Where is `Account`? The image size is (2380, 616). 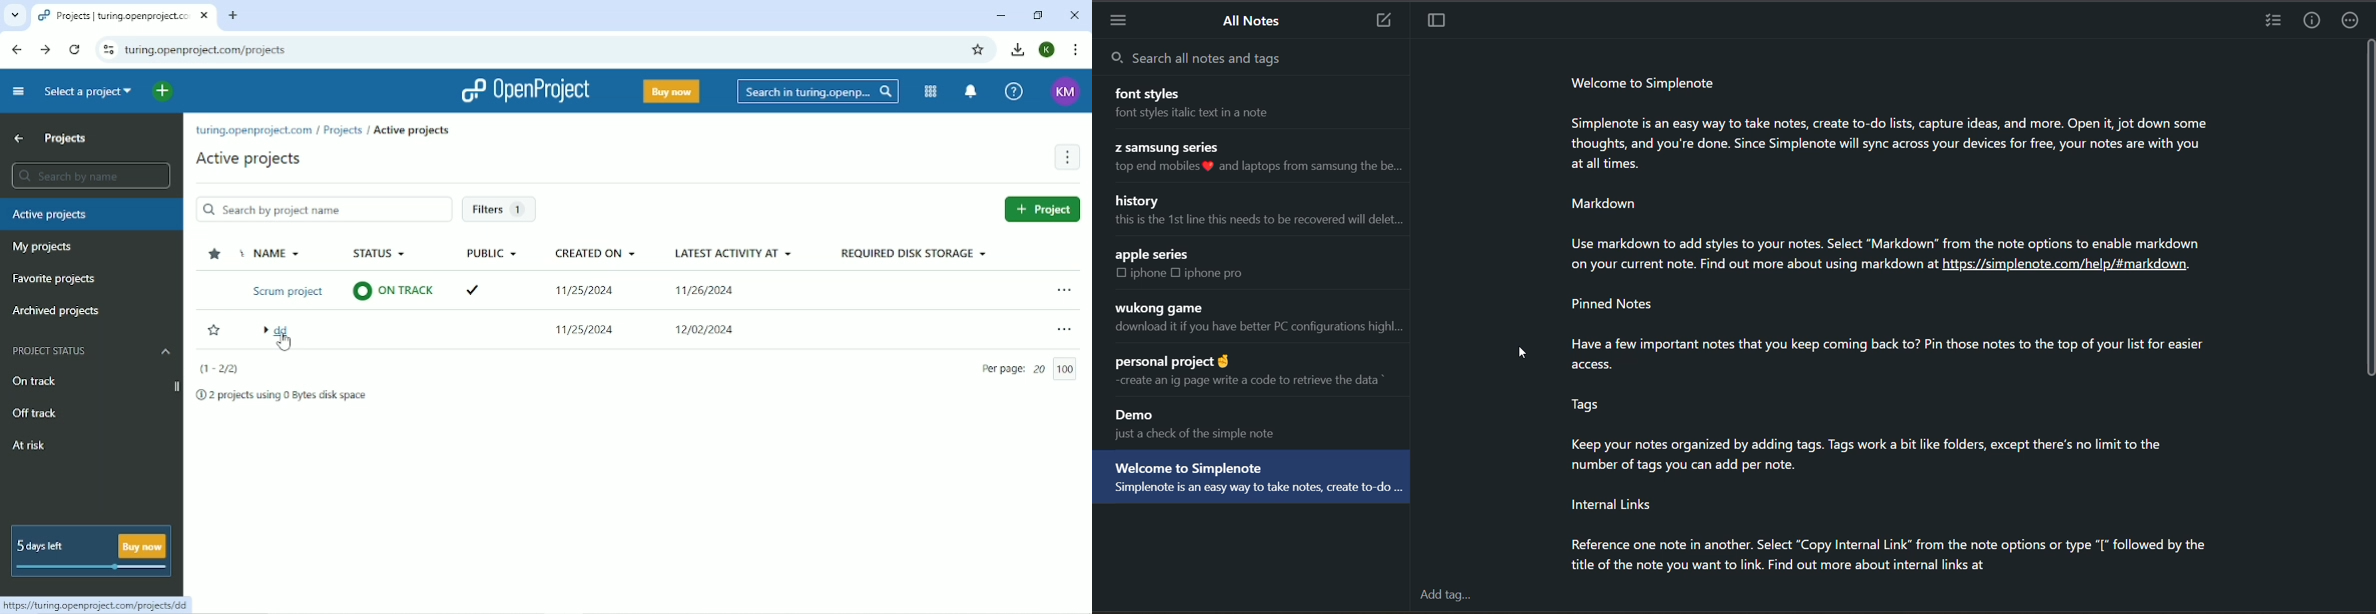 Account is located at coordinates (1048, 49).